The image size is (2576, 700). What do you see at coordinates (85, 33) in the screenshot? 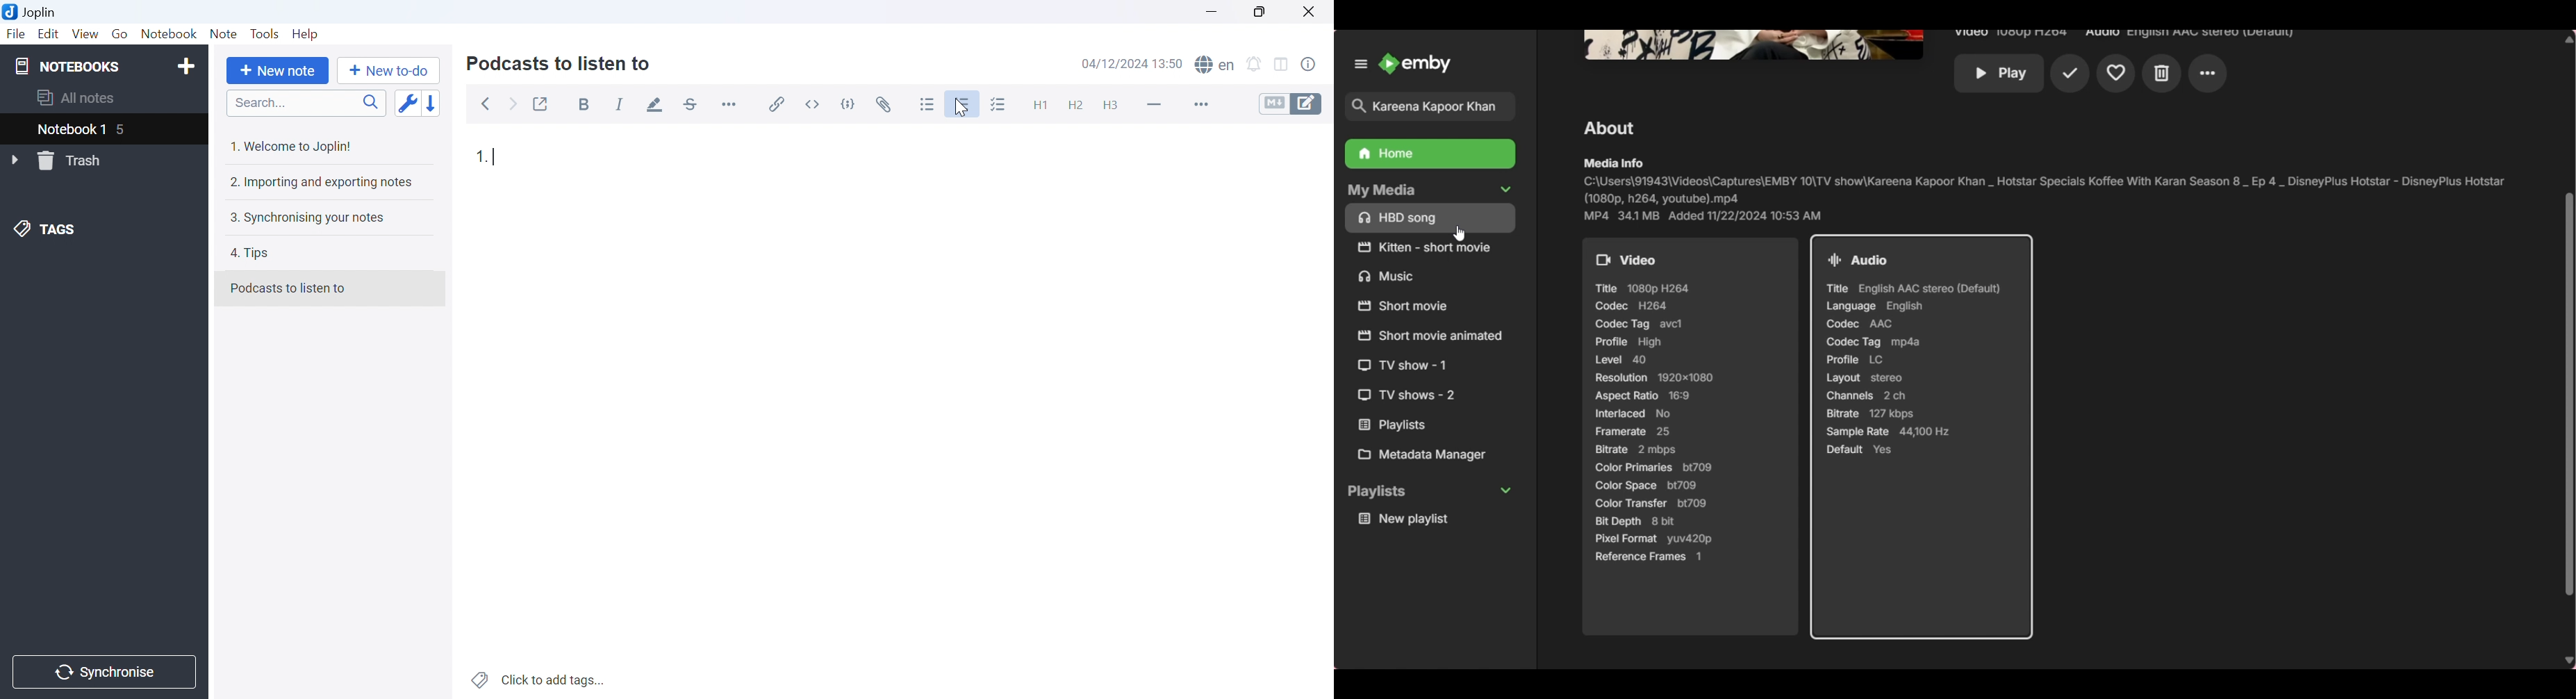
I see `View` at bounding box center [85, 33].